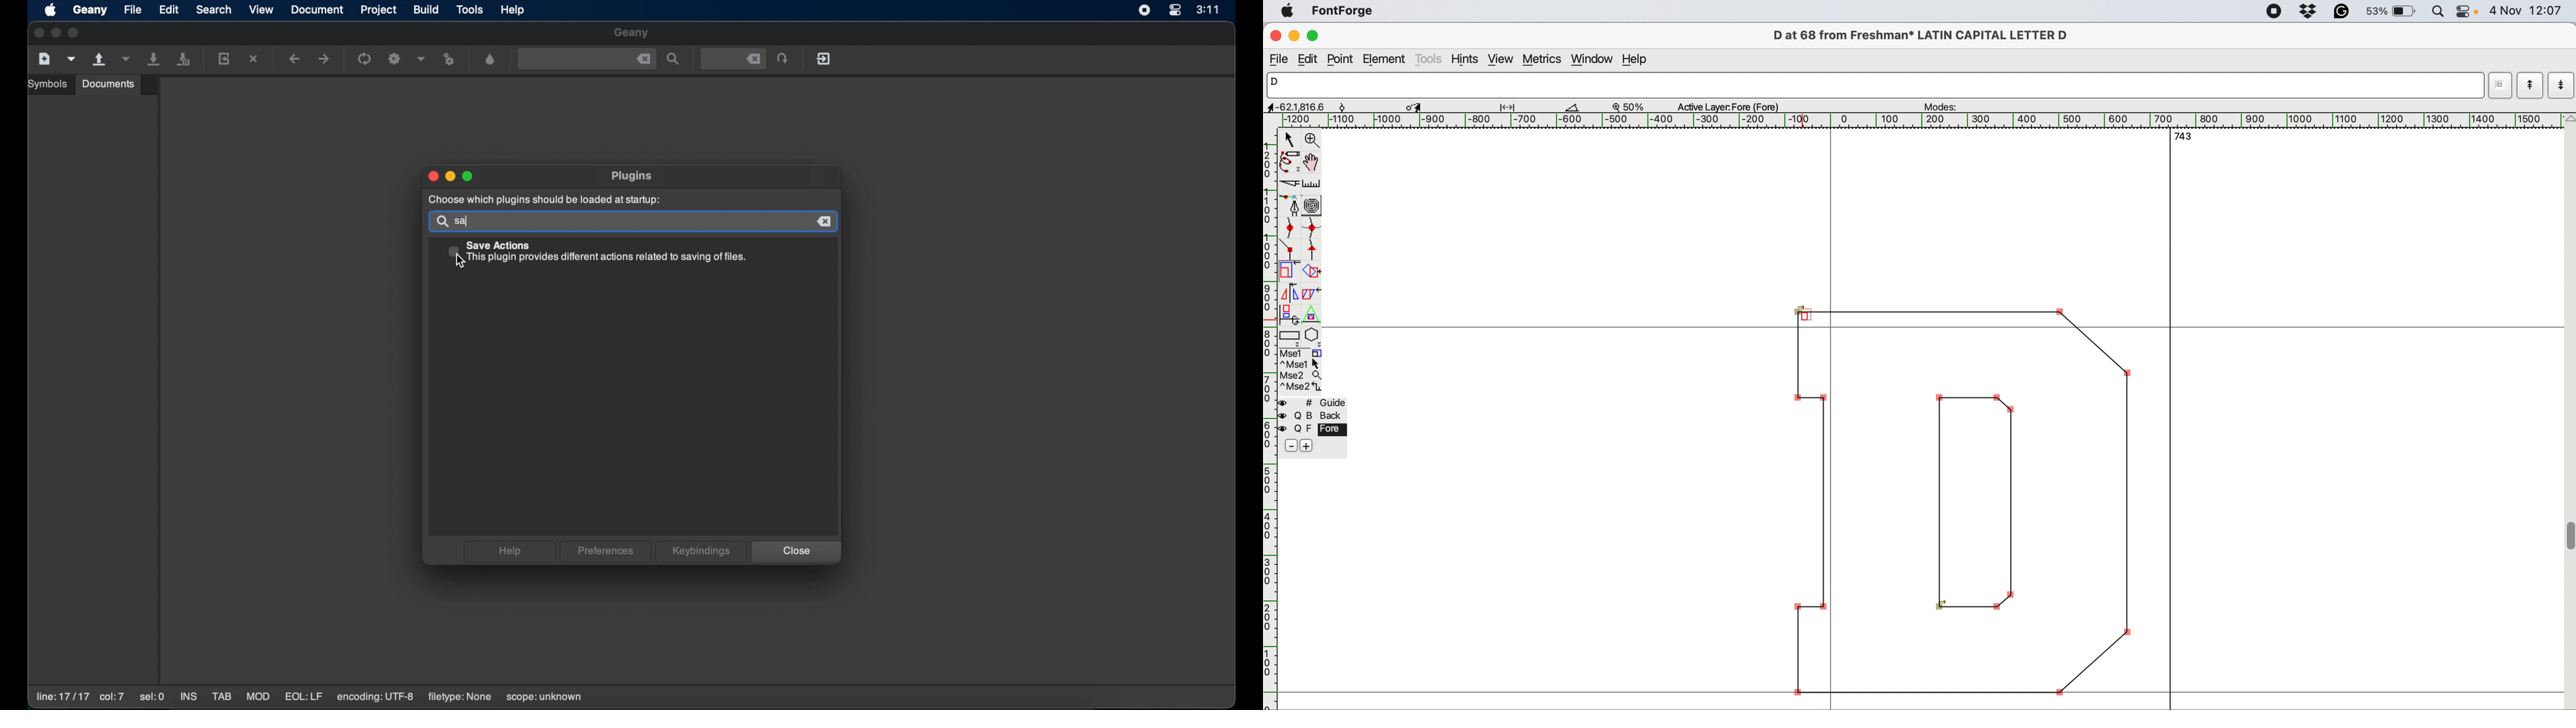 Image resolution: width=2576 pixels, height=728 pixels. What do you see at coordinates (701, 552) in the screenshot?
I see `keybindings` at bounding box center [701, 552].